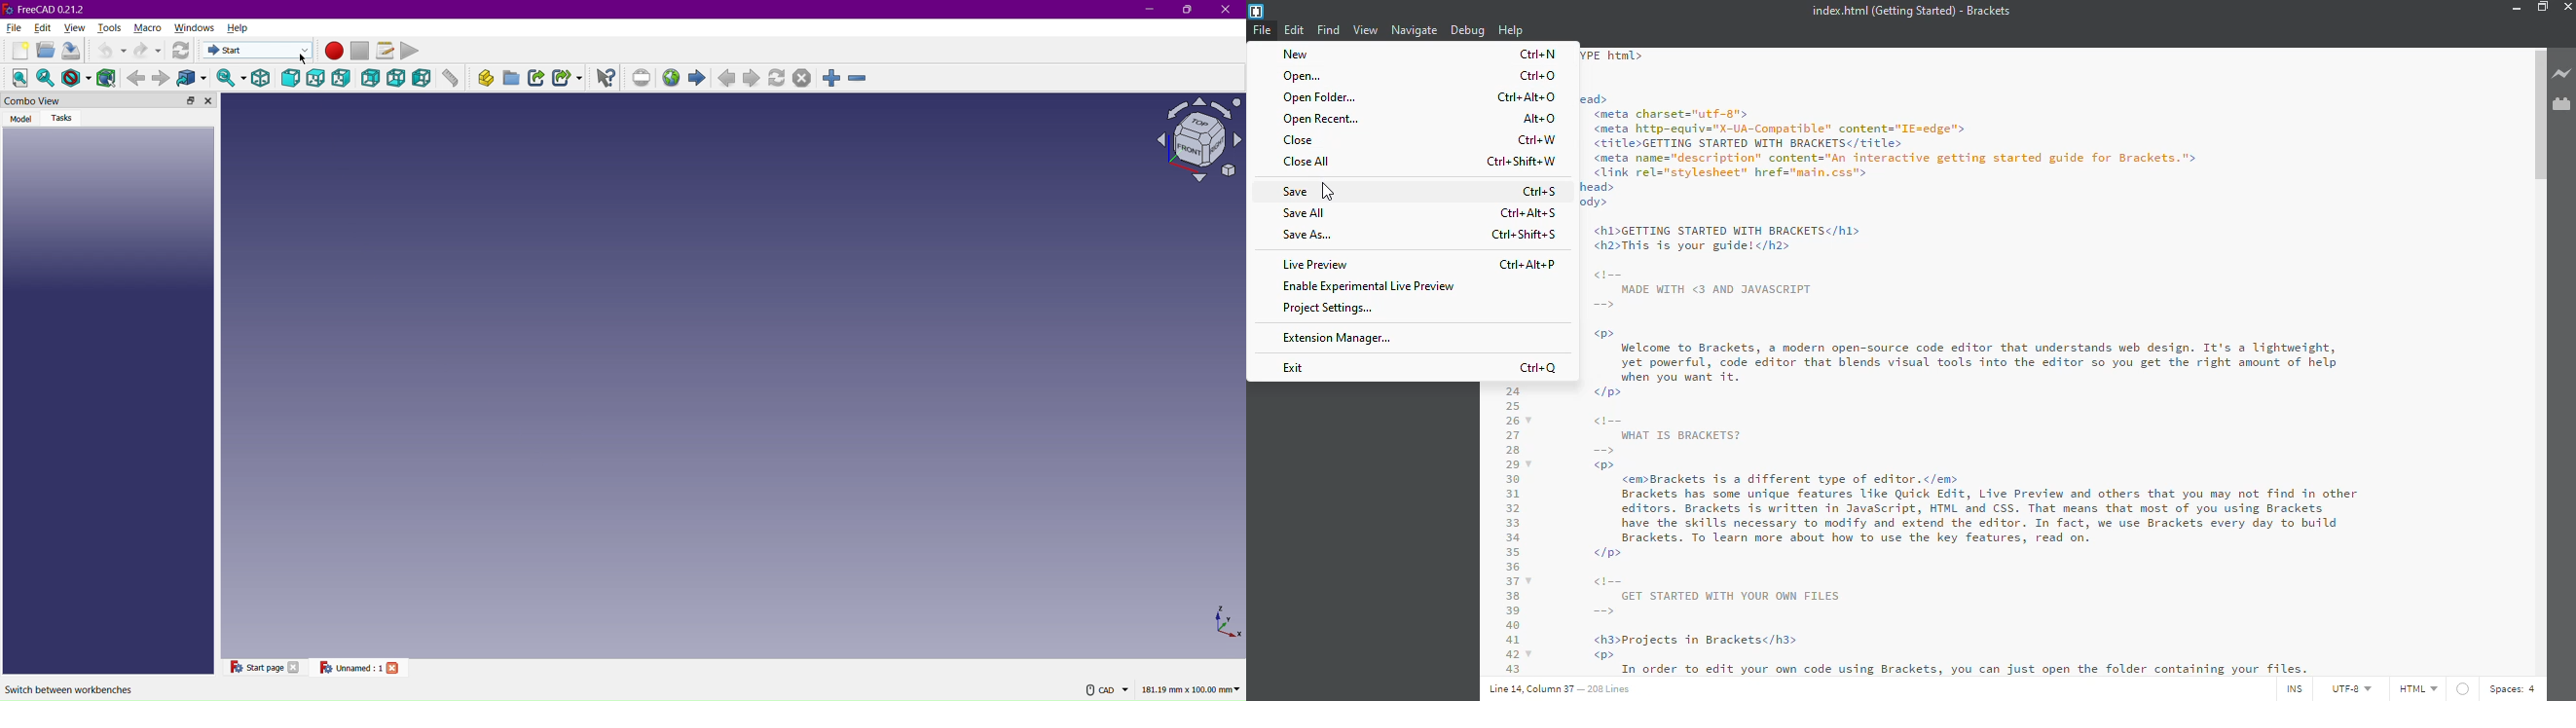 Image resolution: width=2576 pixels, height=728 pixels. Describe the element at coordinates (1293, 29) in the screenshot. I see `edit` at that location.